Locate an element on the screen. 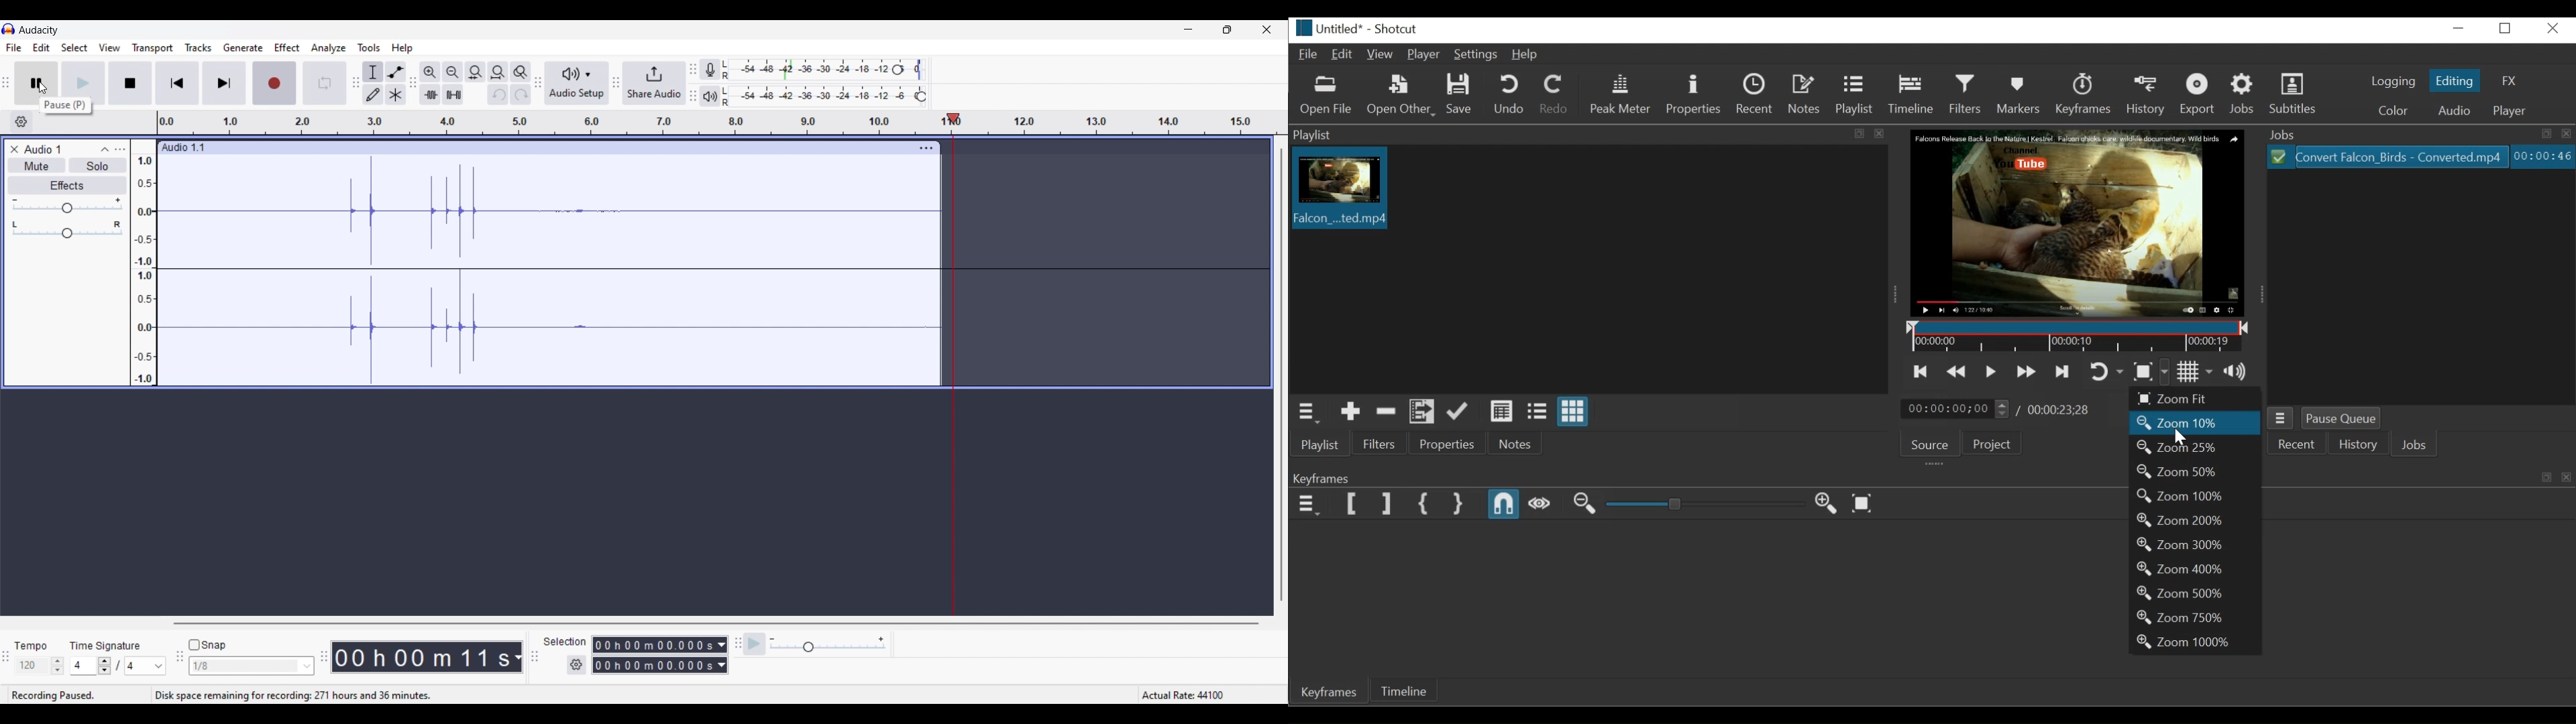  Zoom keyframe to fit is located at coordinates (1862, 503).